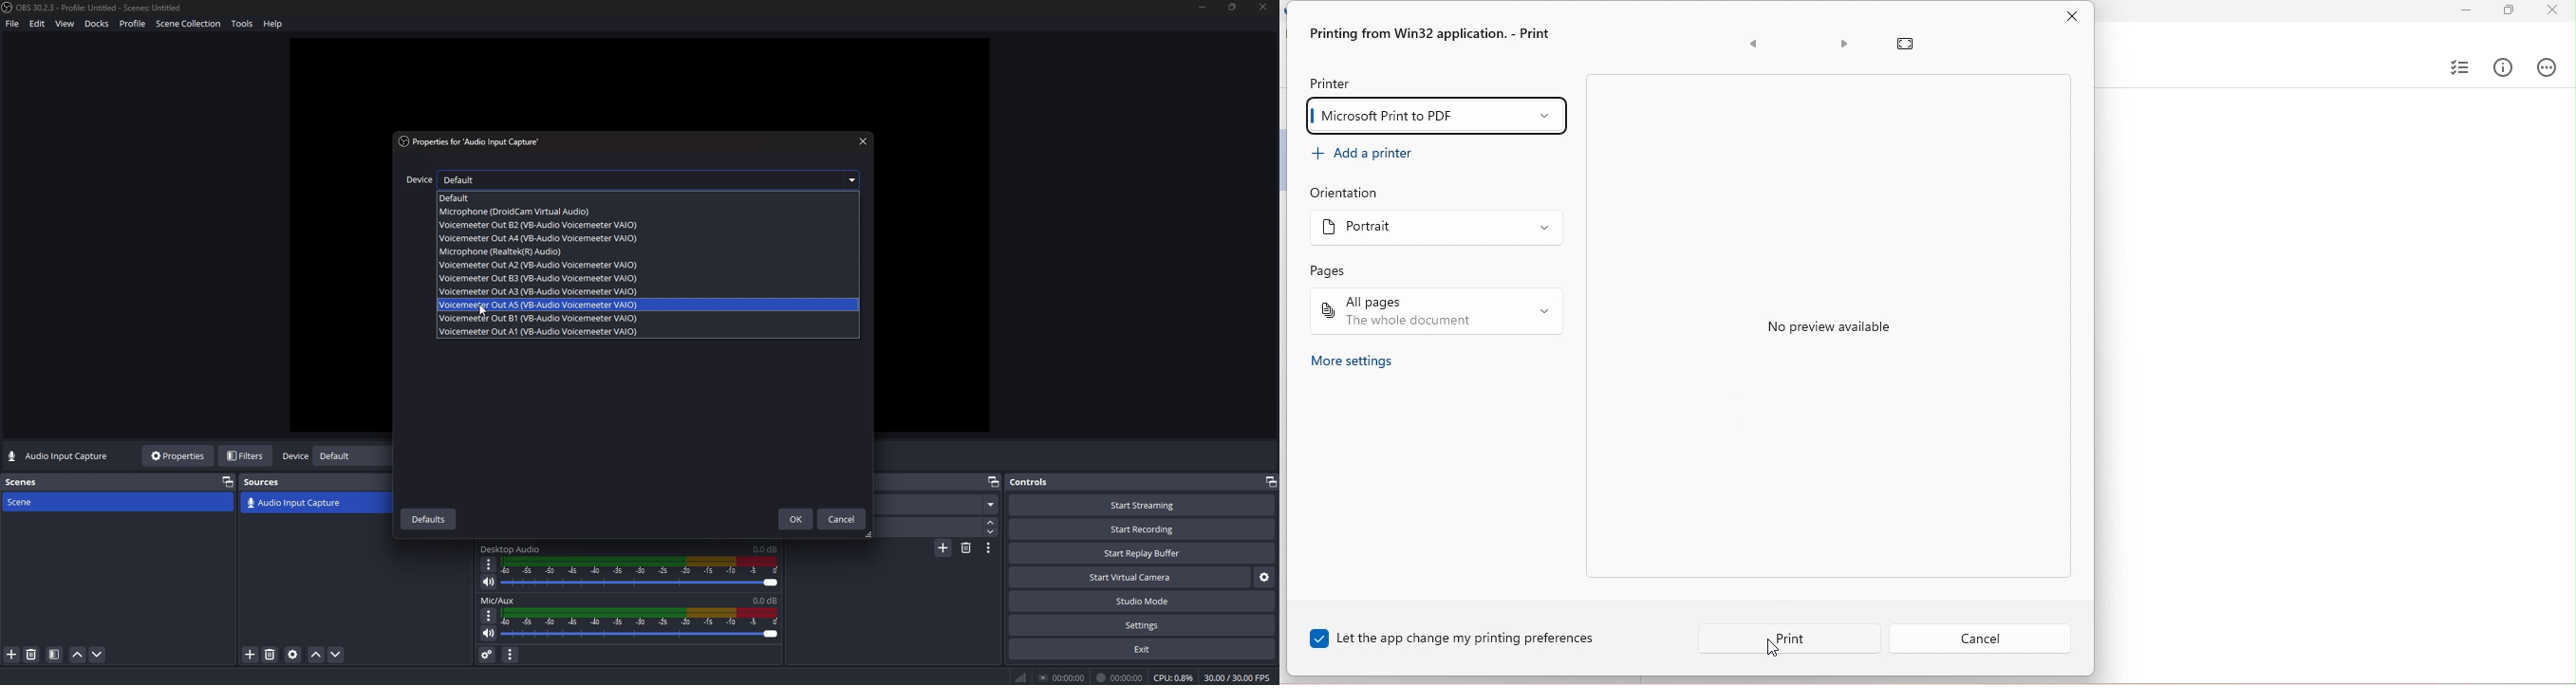  Describe the element at coordinates (77, 656) in the screenshot. I see `move scene up` at that location.